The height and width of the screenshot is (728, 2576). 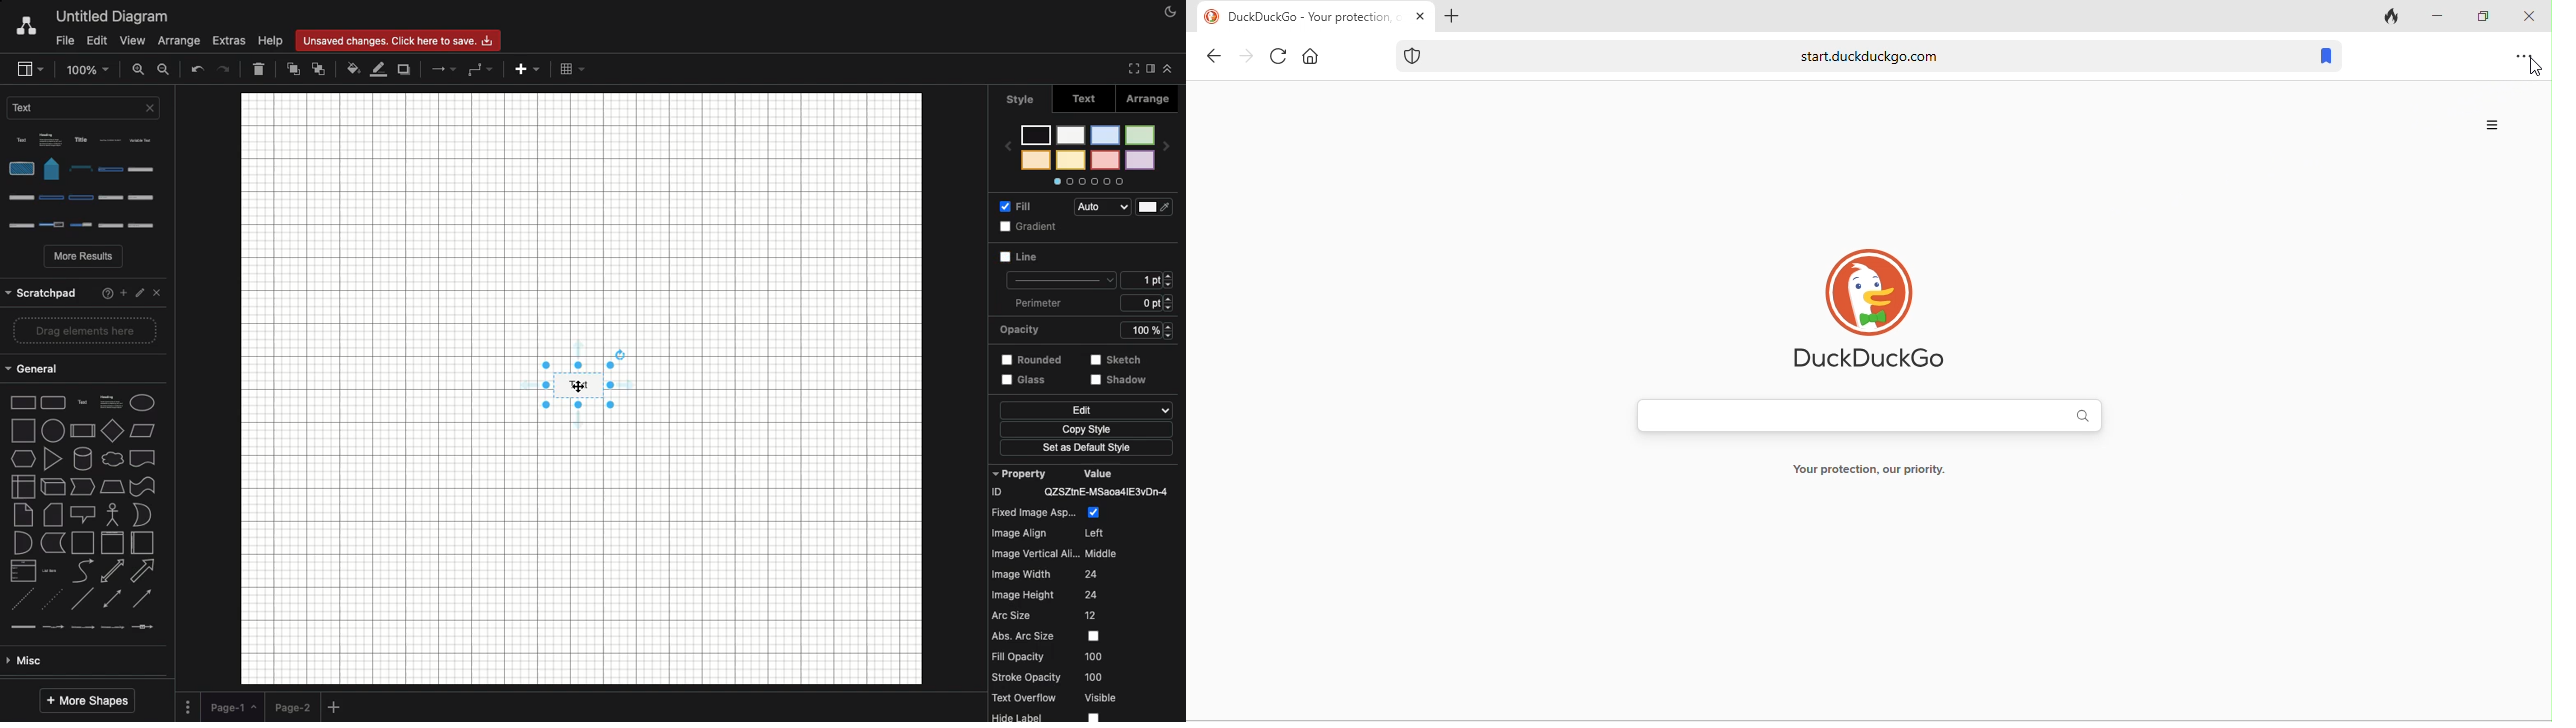 What do you see at coordinates (1094, 302) in the screenshot?
I see `Opacity` at bounding box center [1094, 302].